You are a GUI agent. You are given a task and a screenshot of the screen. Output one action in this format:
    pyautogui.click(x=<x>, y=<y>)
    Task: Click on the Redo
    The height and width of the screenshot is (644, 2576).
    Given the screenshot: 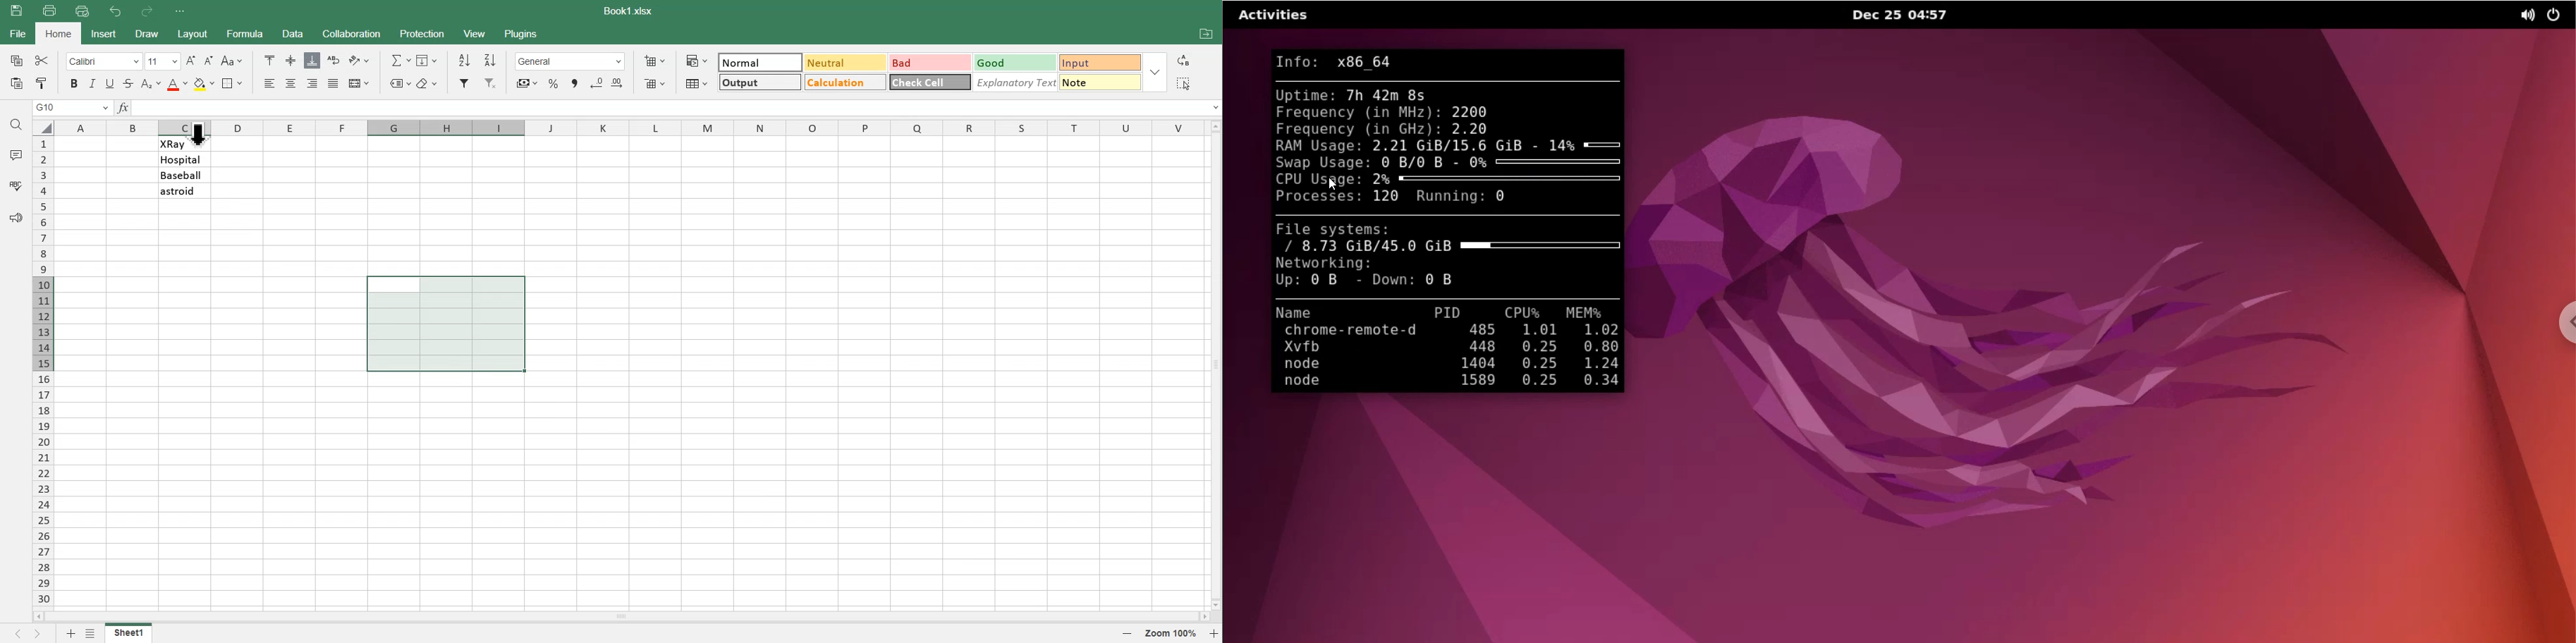 What is the action you would take?
    pyautogui.click(x=146, y=12)
    